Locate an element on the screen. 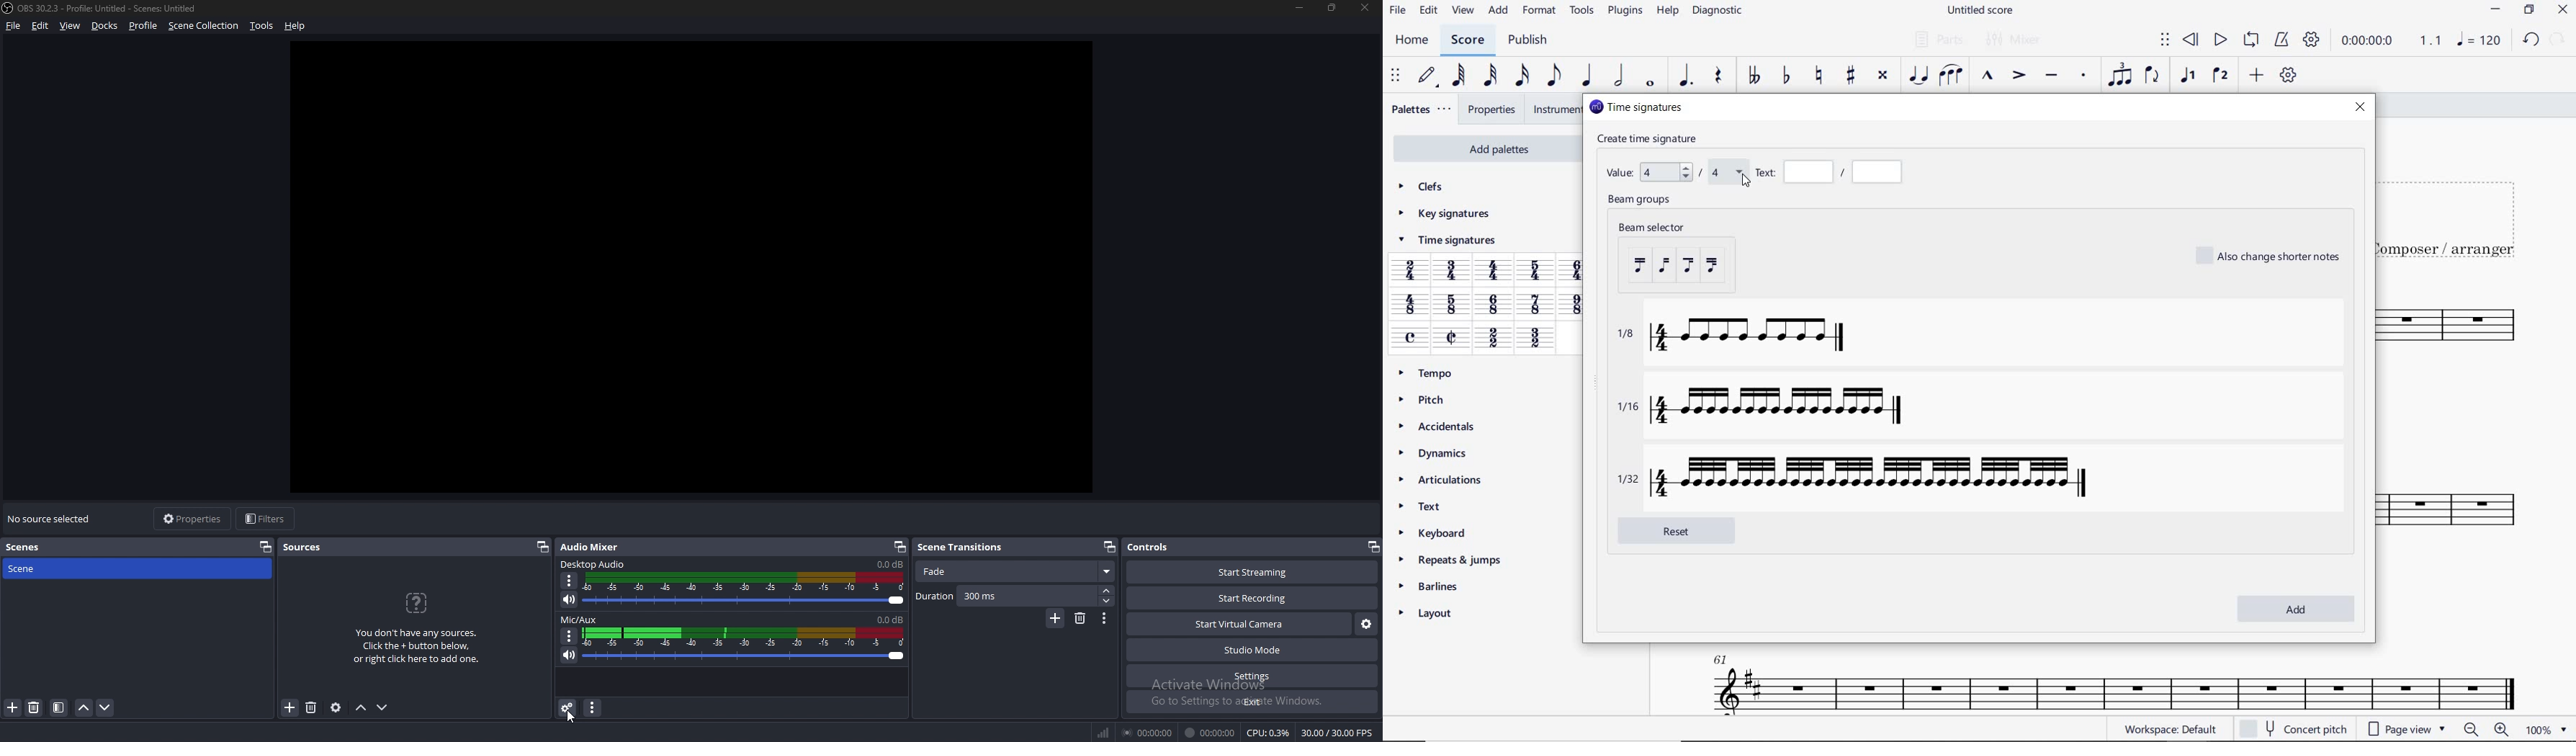 Image resolution: width=2576 pixels, height=756 pixels. WORKSPACE: DEFAULT is located at coordinates (2169, 729).